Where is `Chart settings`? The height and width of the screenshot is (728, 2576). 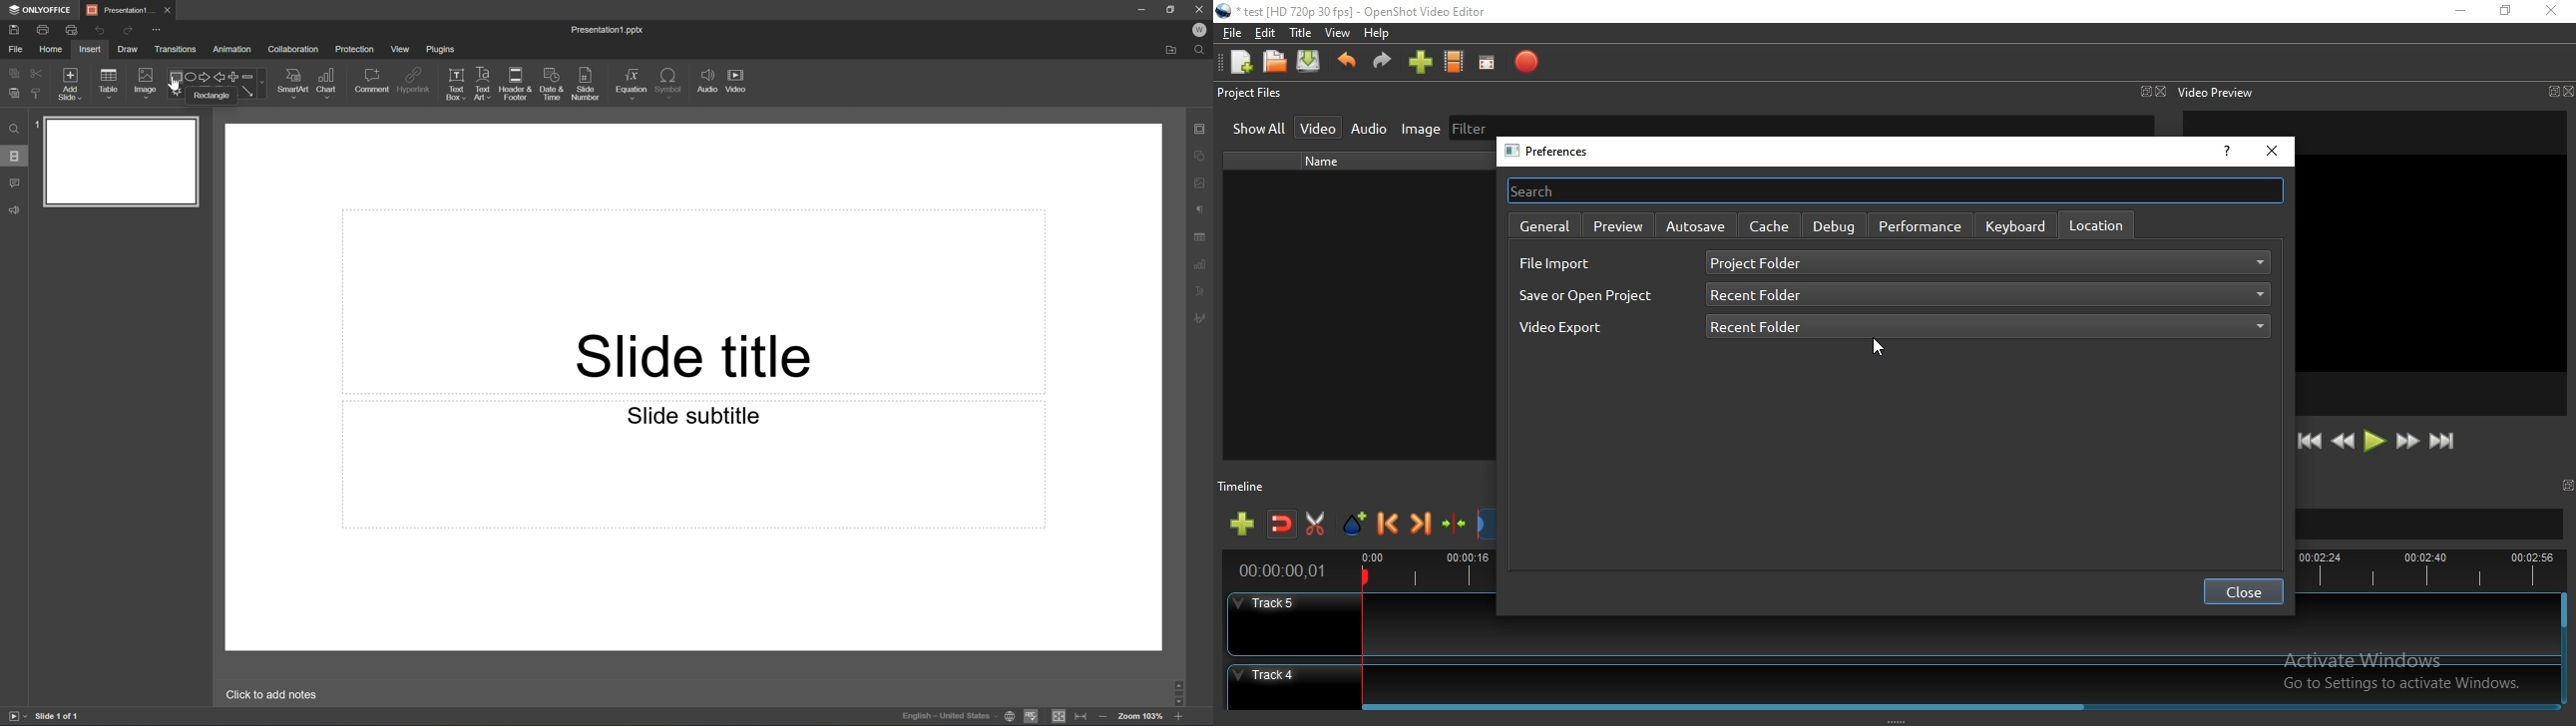 Chart settings is located at coordinates (1202, 264).